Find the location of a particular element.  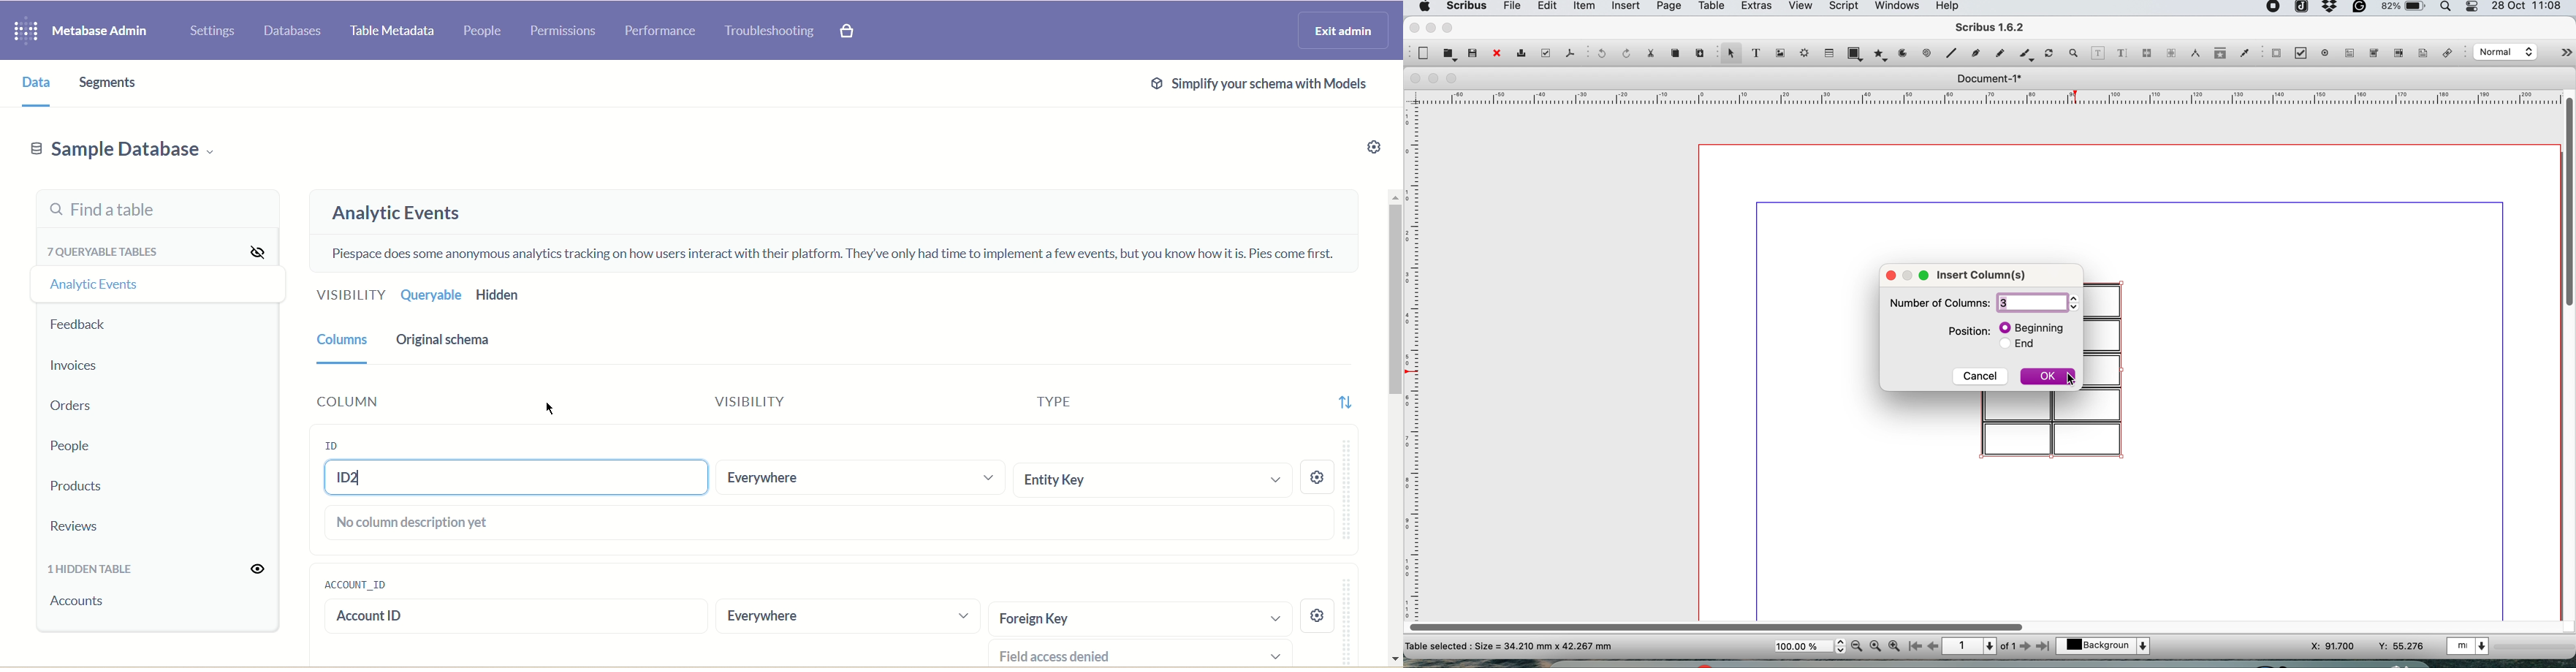

eyedropper is located at coordinates (2244, 55).